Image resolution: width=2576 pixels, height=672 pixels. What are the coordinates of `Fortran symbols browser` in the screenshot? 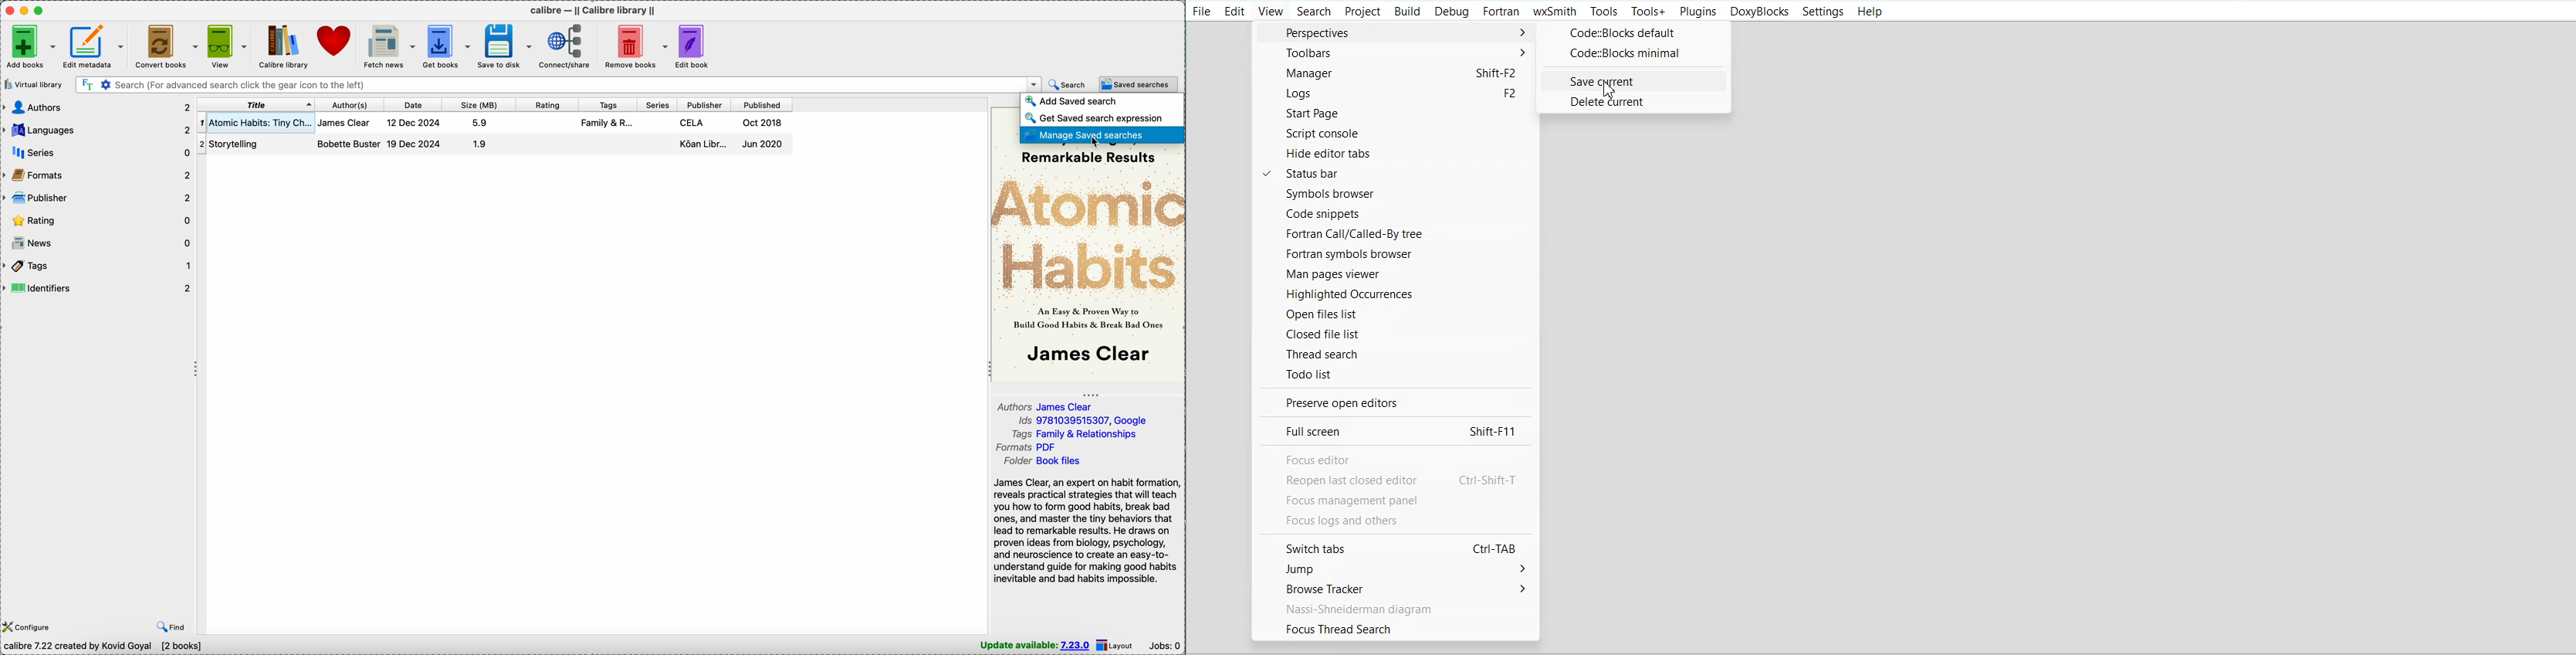 It's located at (1395, 253).